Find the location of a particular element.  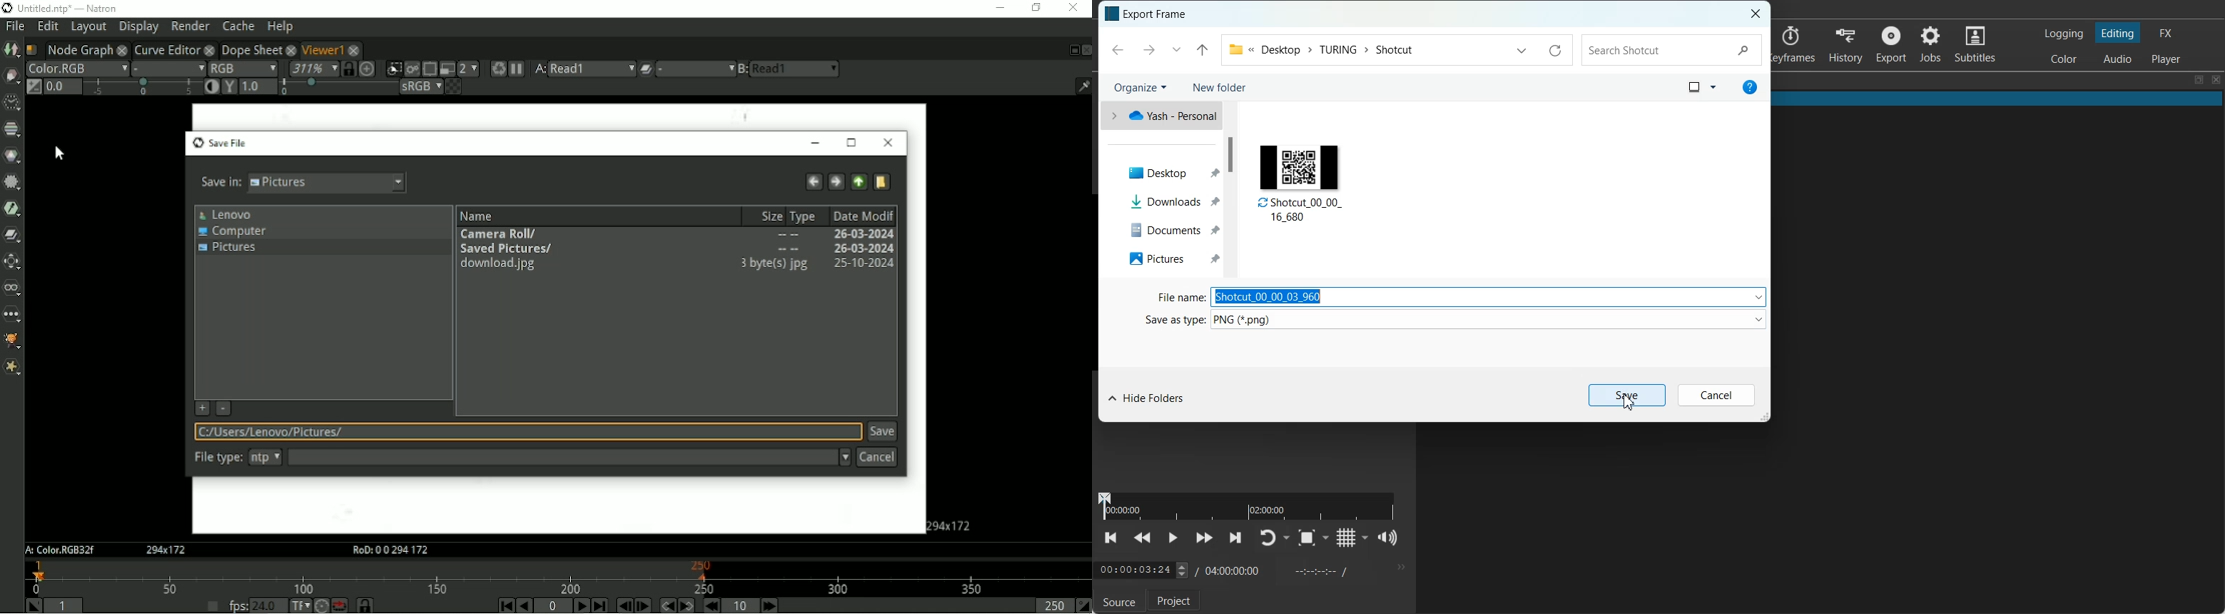

Drop down box is located at coordinates (1326, 538).